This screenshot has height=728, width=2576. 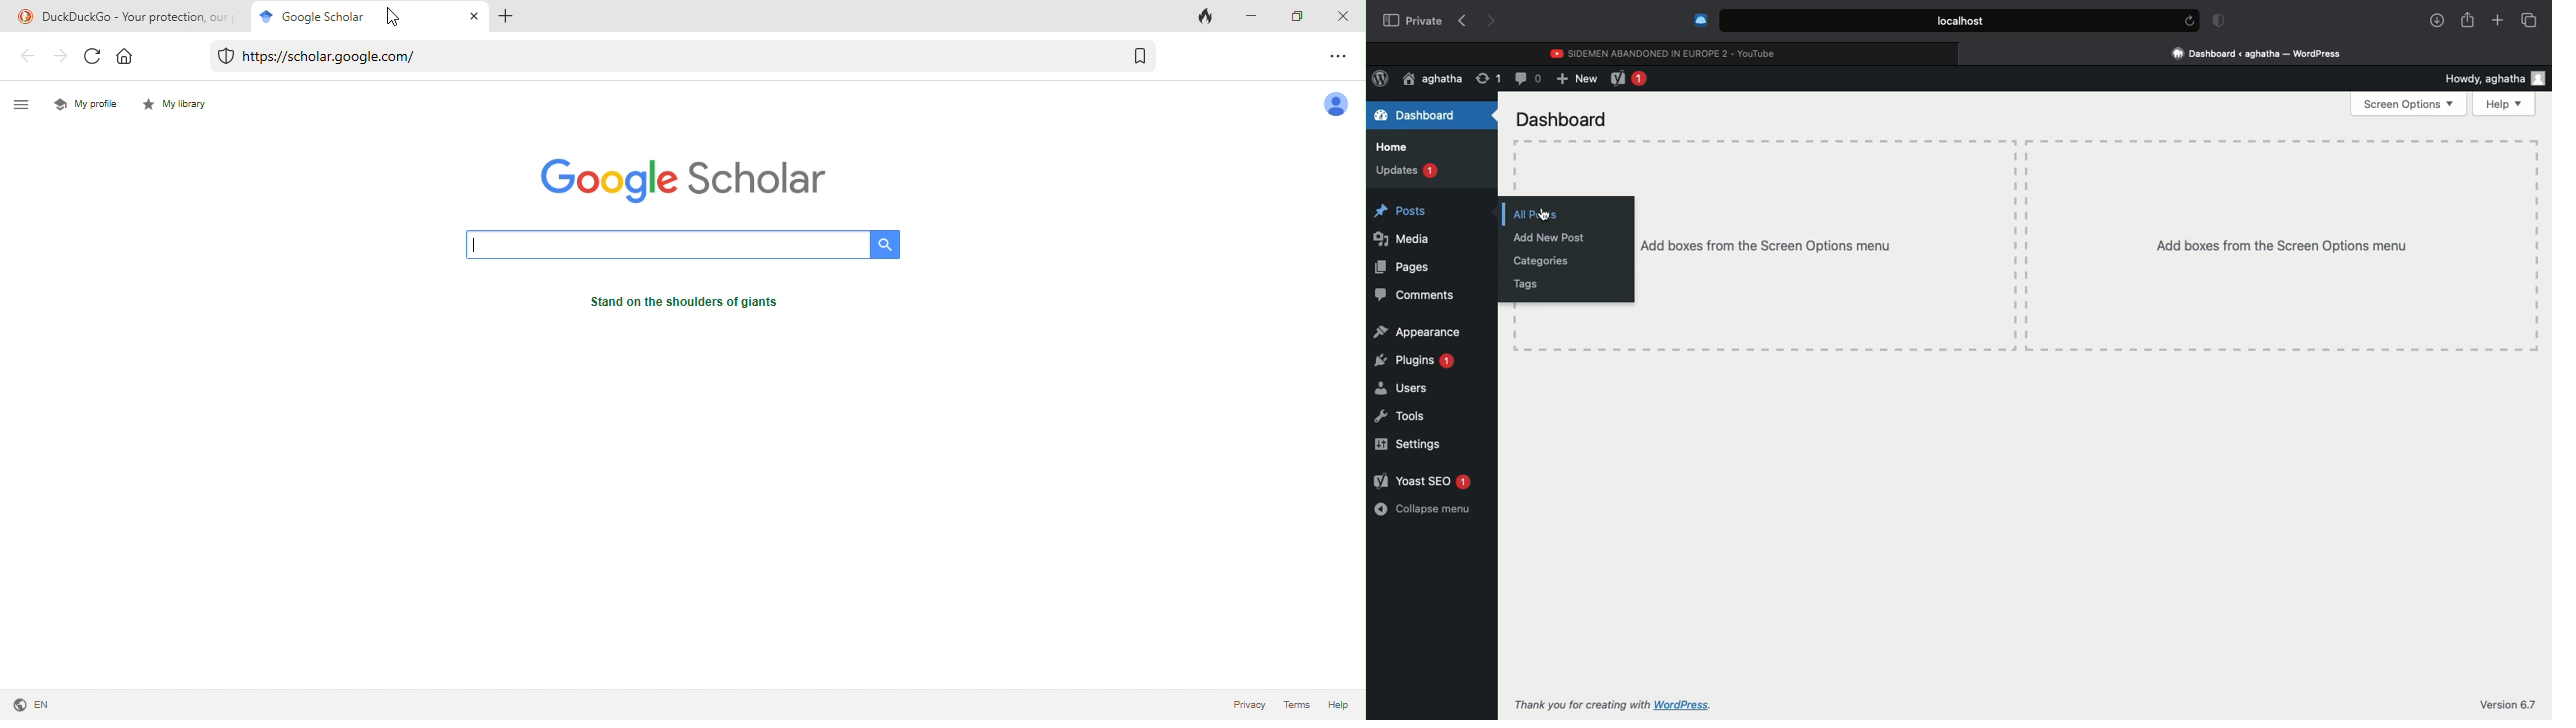 I want to click on Settings, so click(x=1409, y=442).